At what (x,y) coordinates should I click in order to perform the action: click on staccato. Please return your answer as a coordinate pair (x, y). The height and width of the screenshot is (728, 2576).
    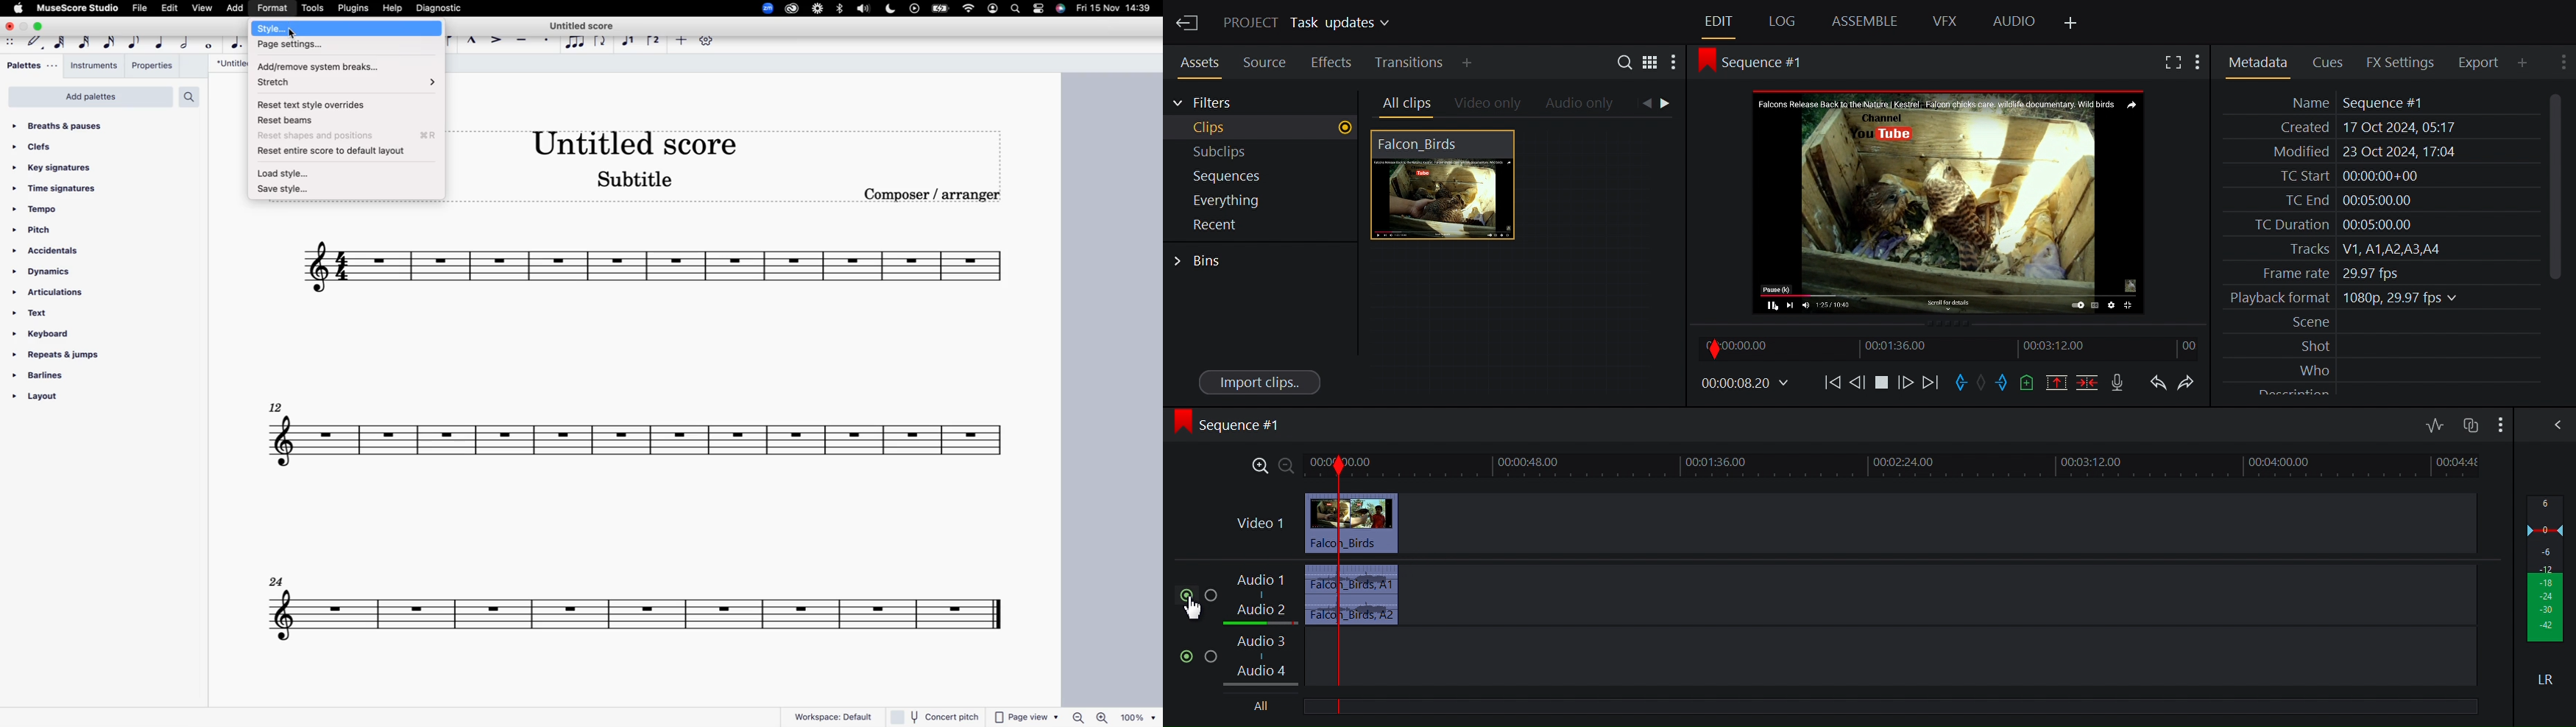
    Looking at the image, I should click on (546, 44).